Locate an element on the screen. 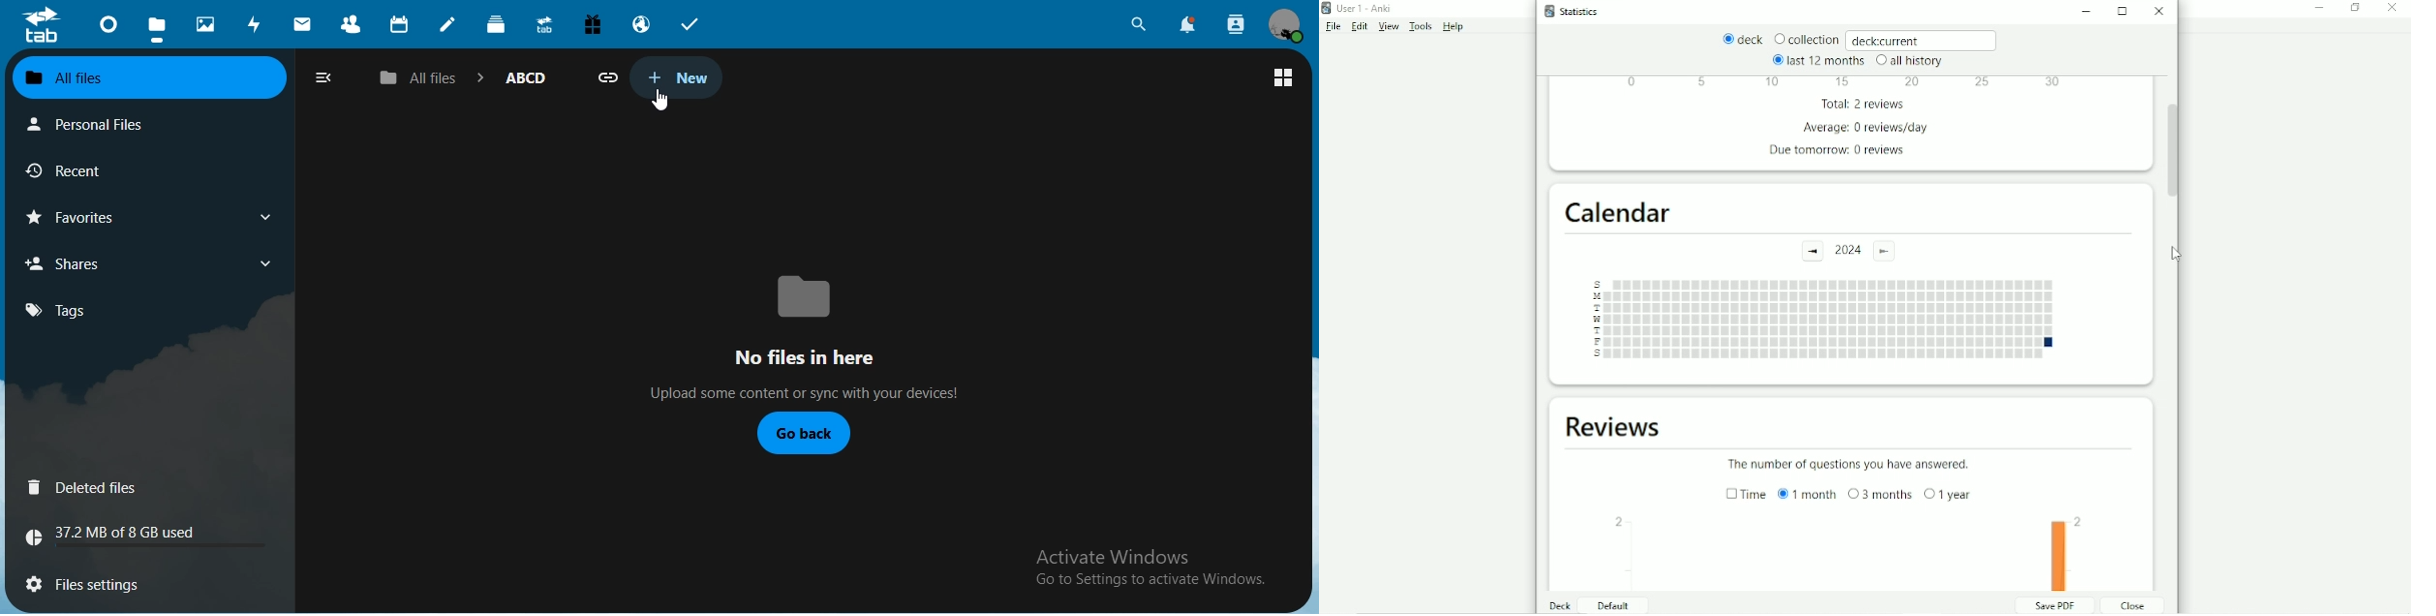 Image resolution: width=2436 pixels, height=616 pixels. Close is located at coordinates (2130, 605).